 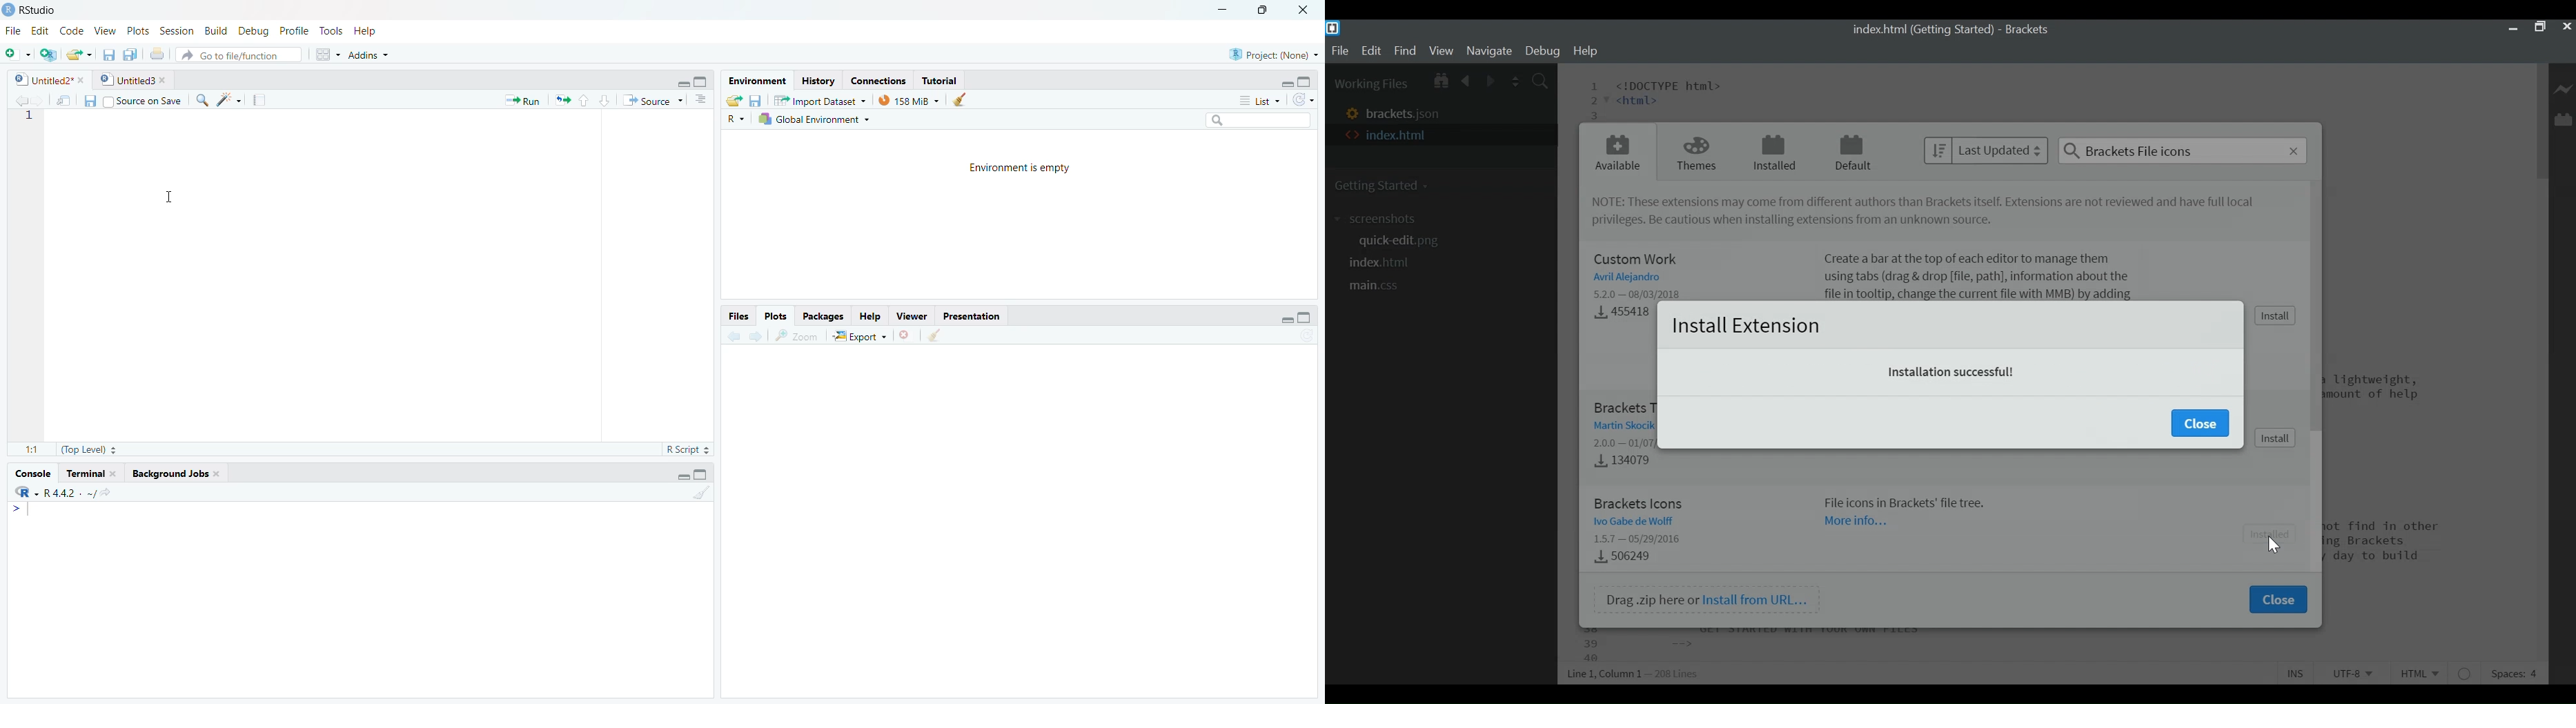 I want to click on New file, so click(x=15, y=51).